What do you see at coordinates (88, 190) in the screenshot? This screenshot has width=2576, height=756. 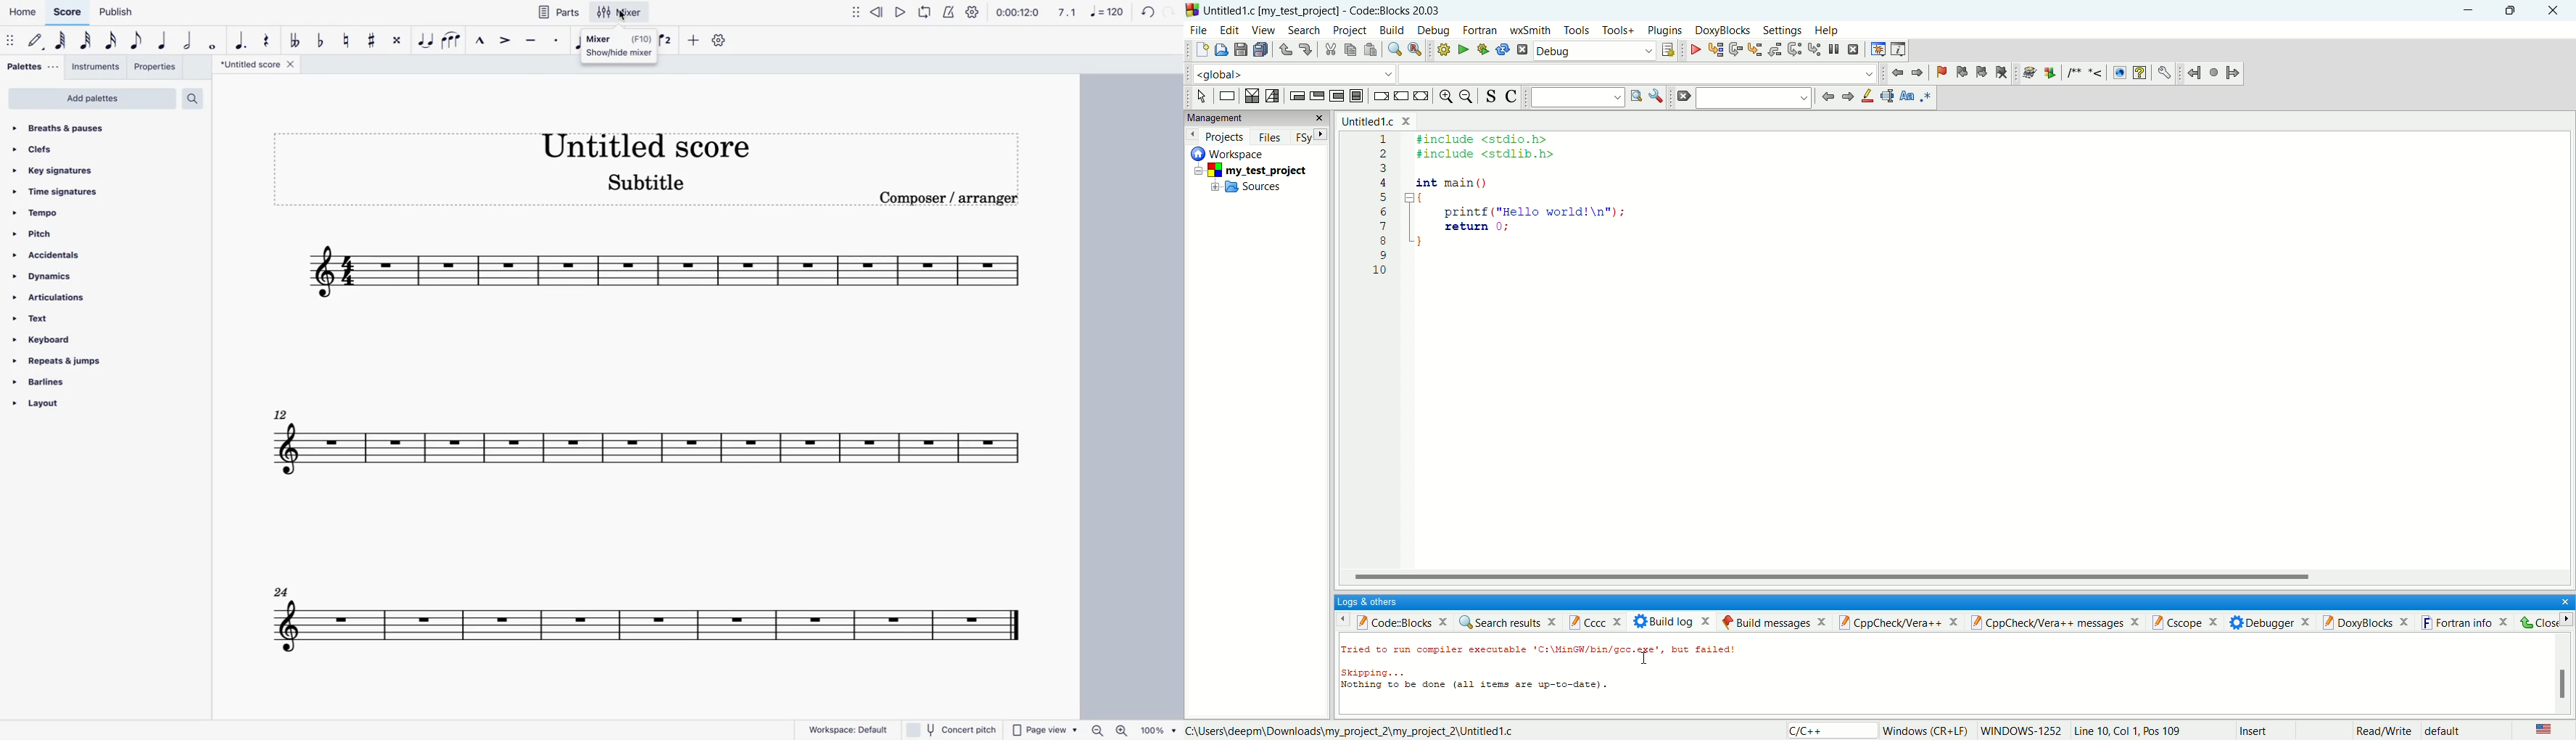 I see `time signatures` at bounding box center [88, 190].